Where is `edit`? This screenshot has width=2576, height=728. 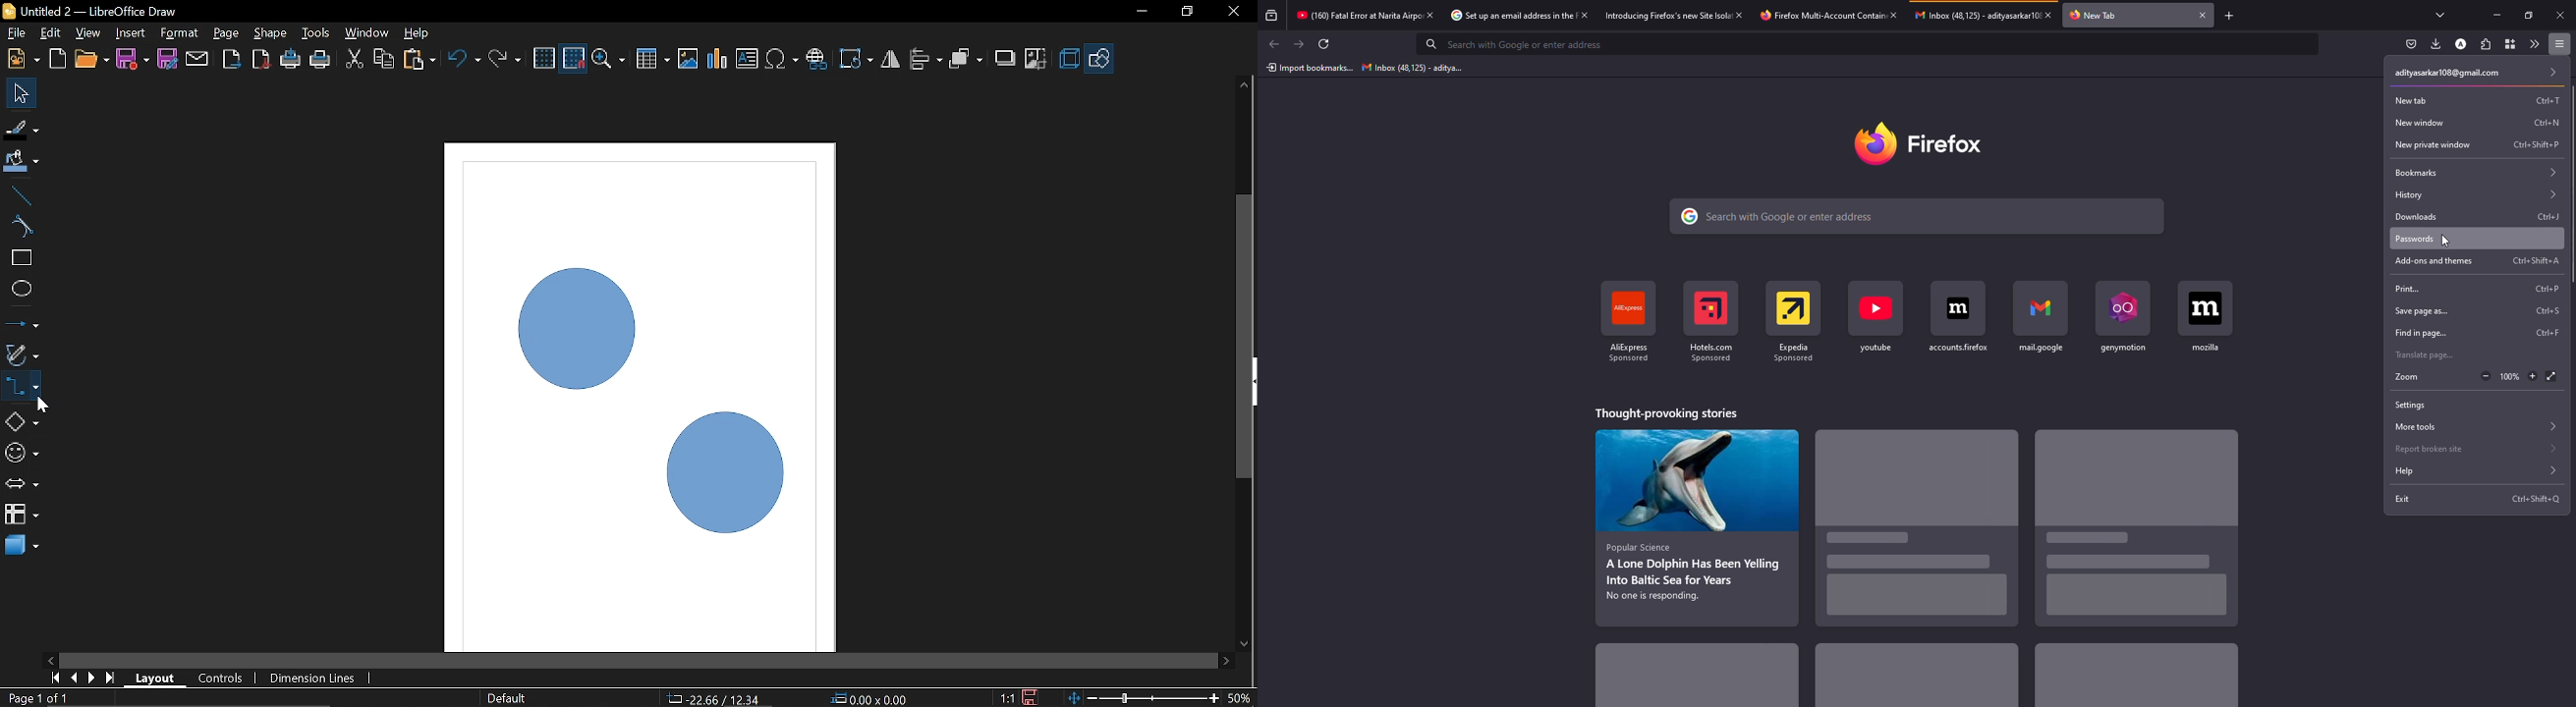
edit is located at coordinates (54, 32).